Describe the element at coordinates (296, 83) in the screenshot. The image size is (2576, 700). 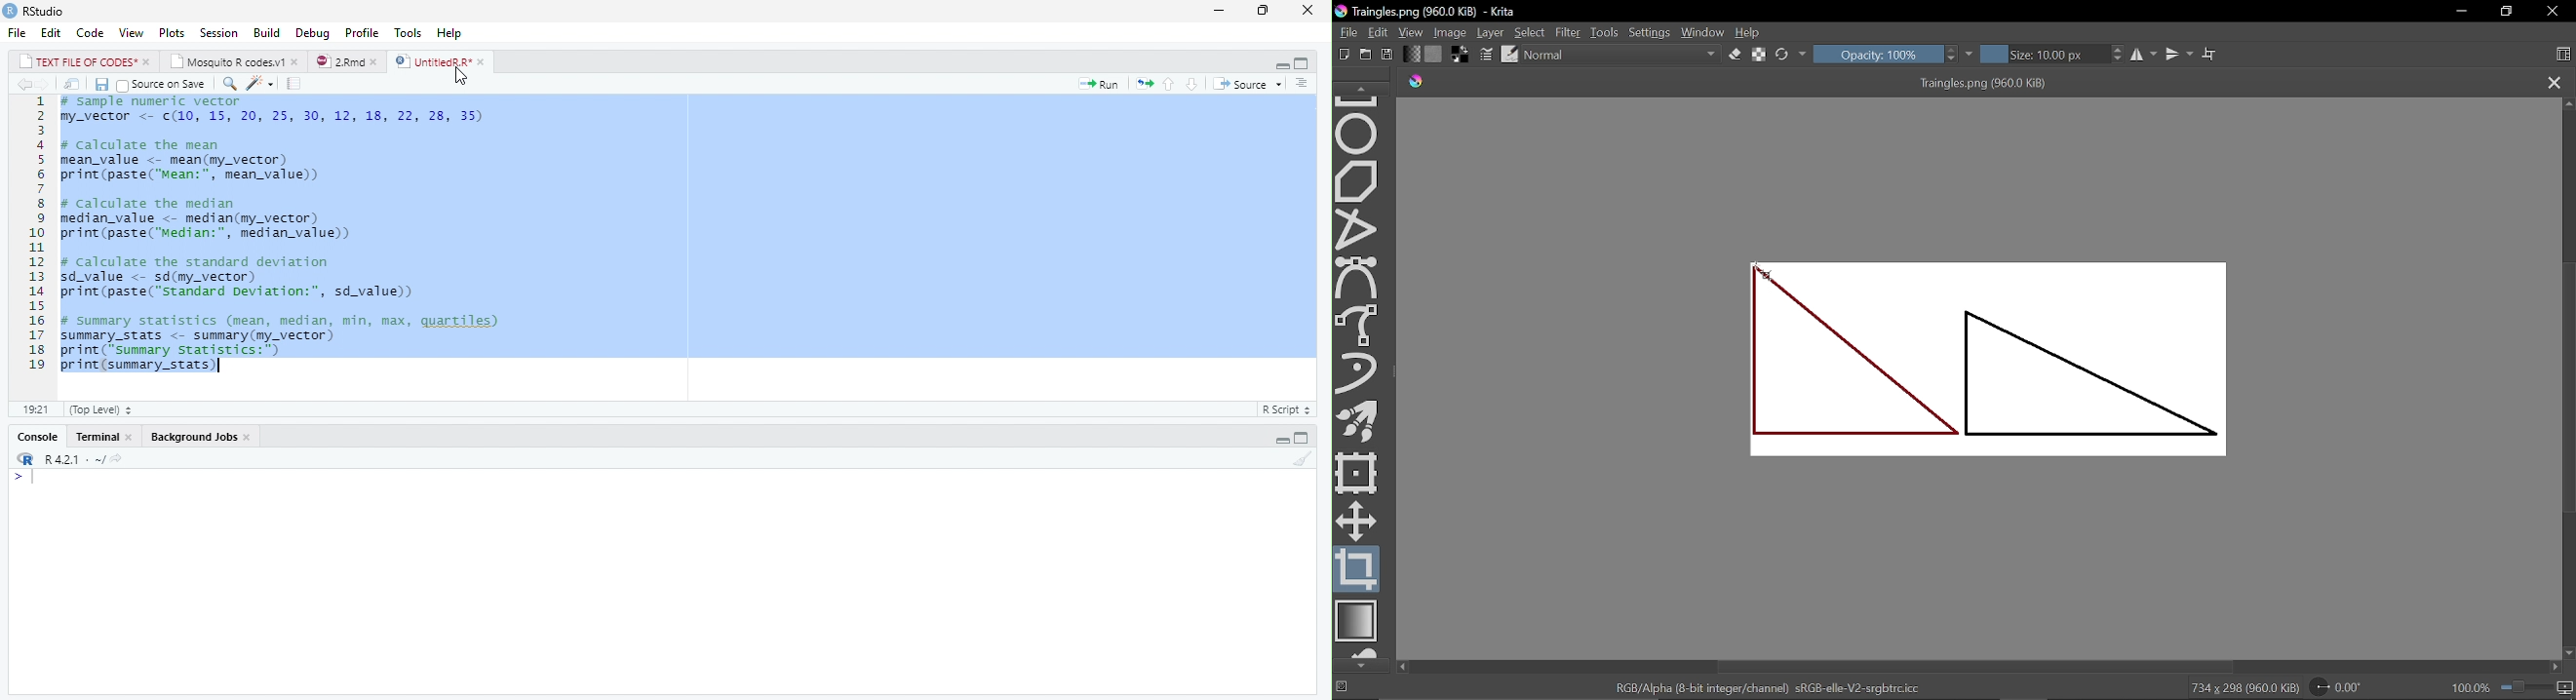
I see `compile report` at that location.